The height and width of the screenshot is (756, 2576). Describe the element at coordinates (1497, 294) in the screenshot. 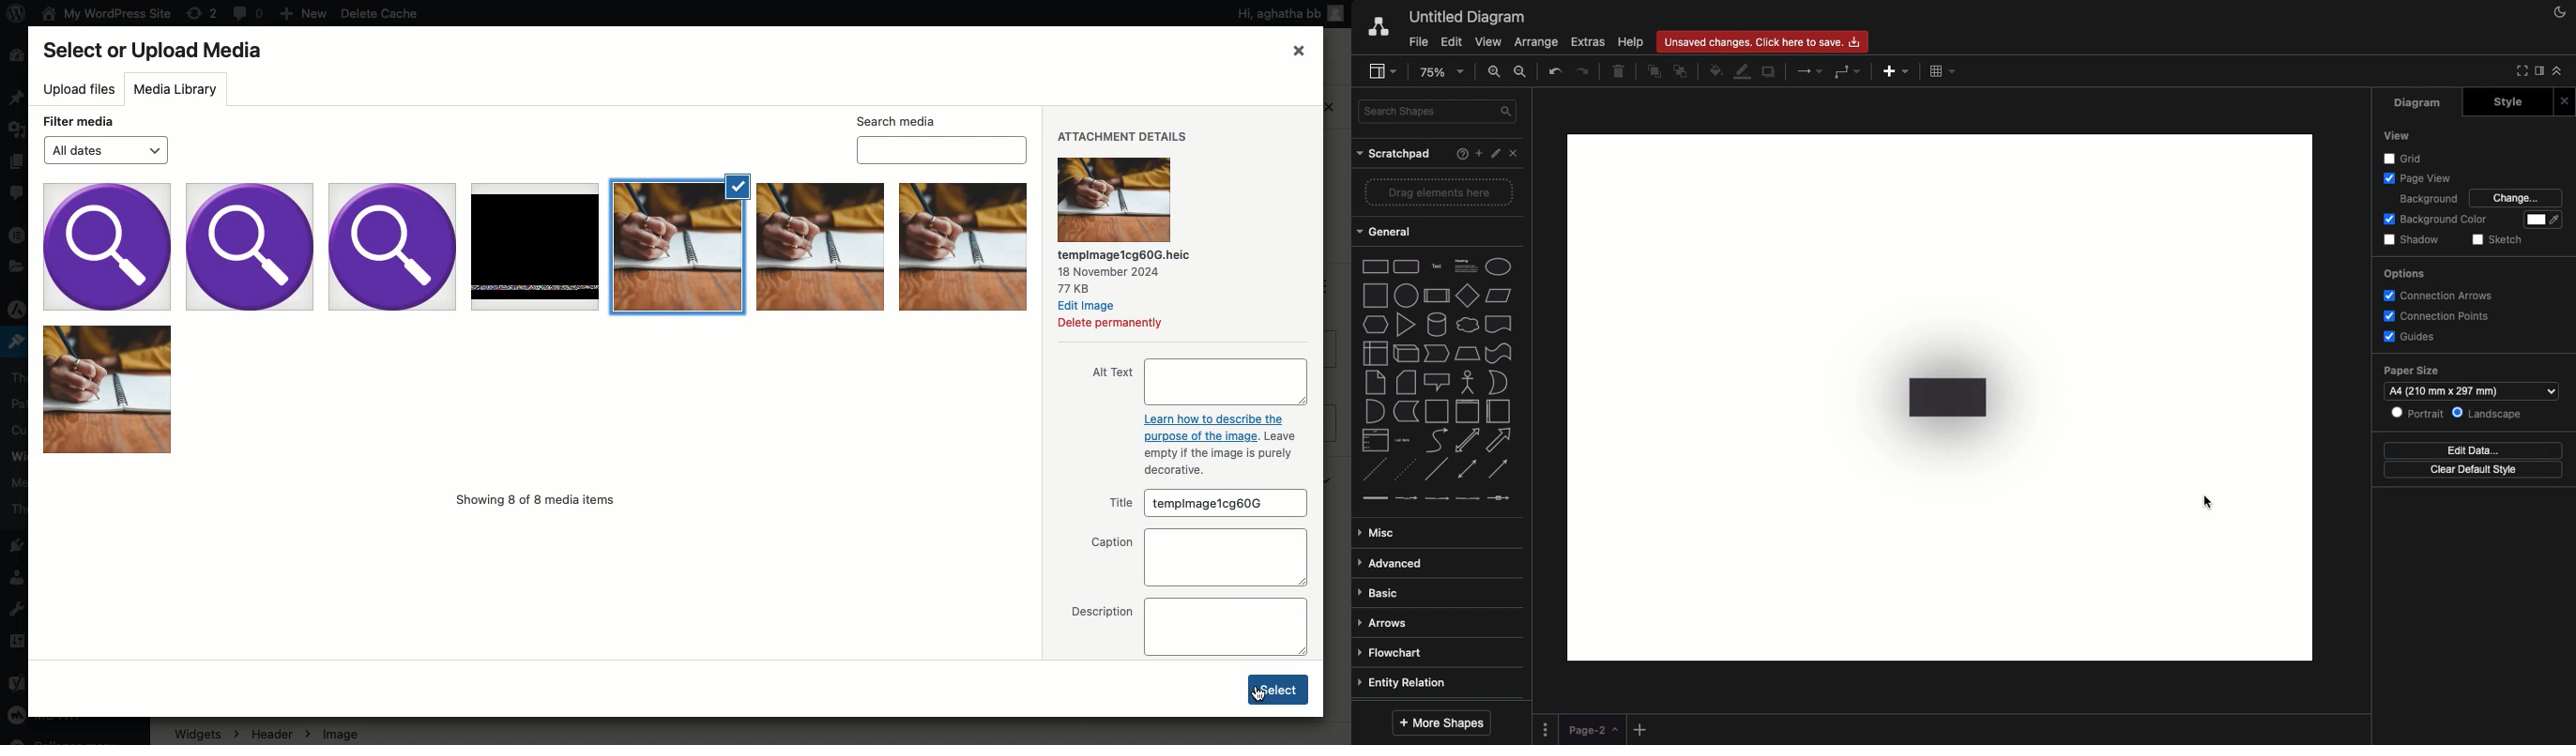

I see `Parallelogram` at that location.